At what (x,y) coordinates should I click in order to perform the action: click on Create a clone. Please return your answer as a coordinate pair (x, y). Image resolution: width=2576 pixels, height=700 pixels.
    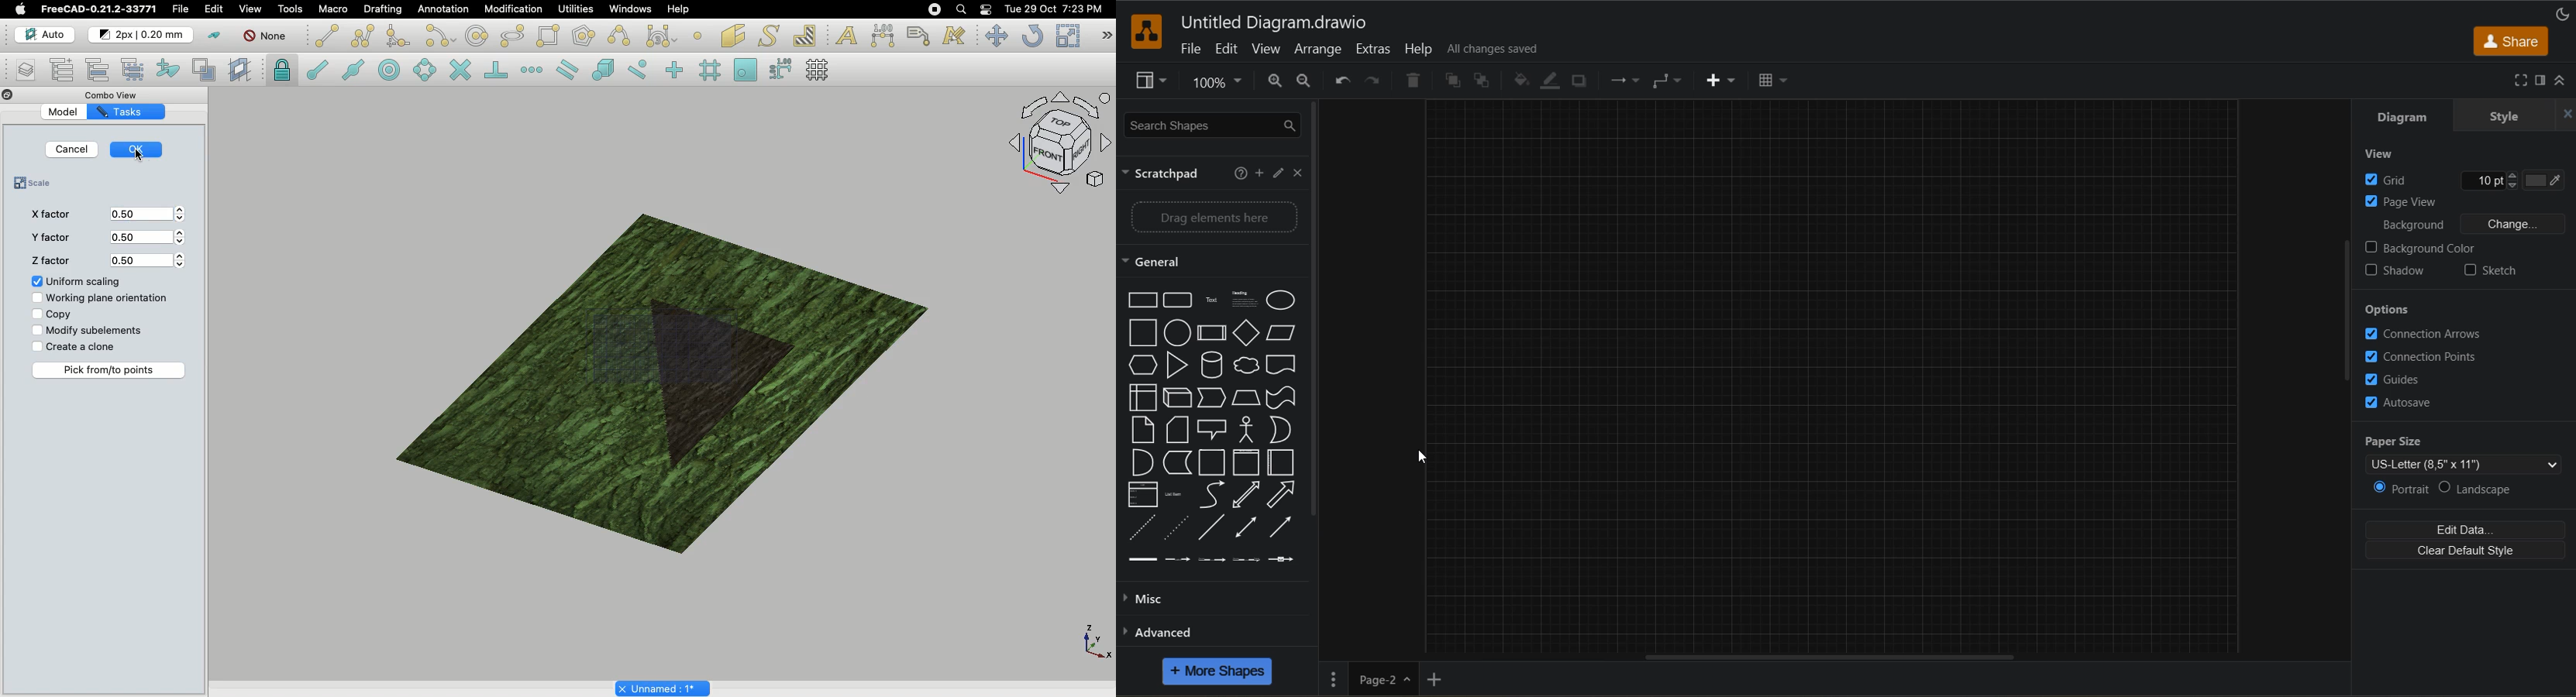
    Looking at the image, I should click on (74, 346).